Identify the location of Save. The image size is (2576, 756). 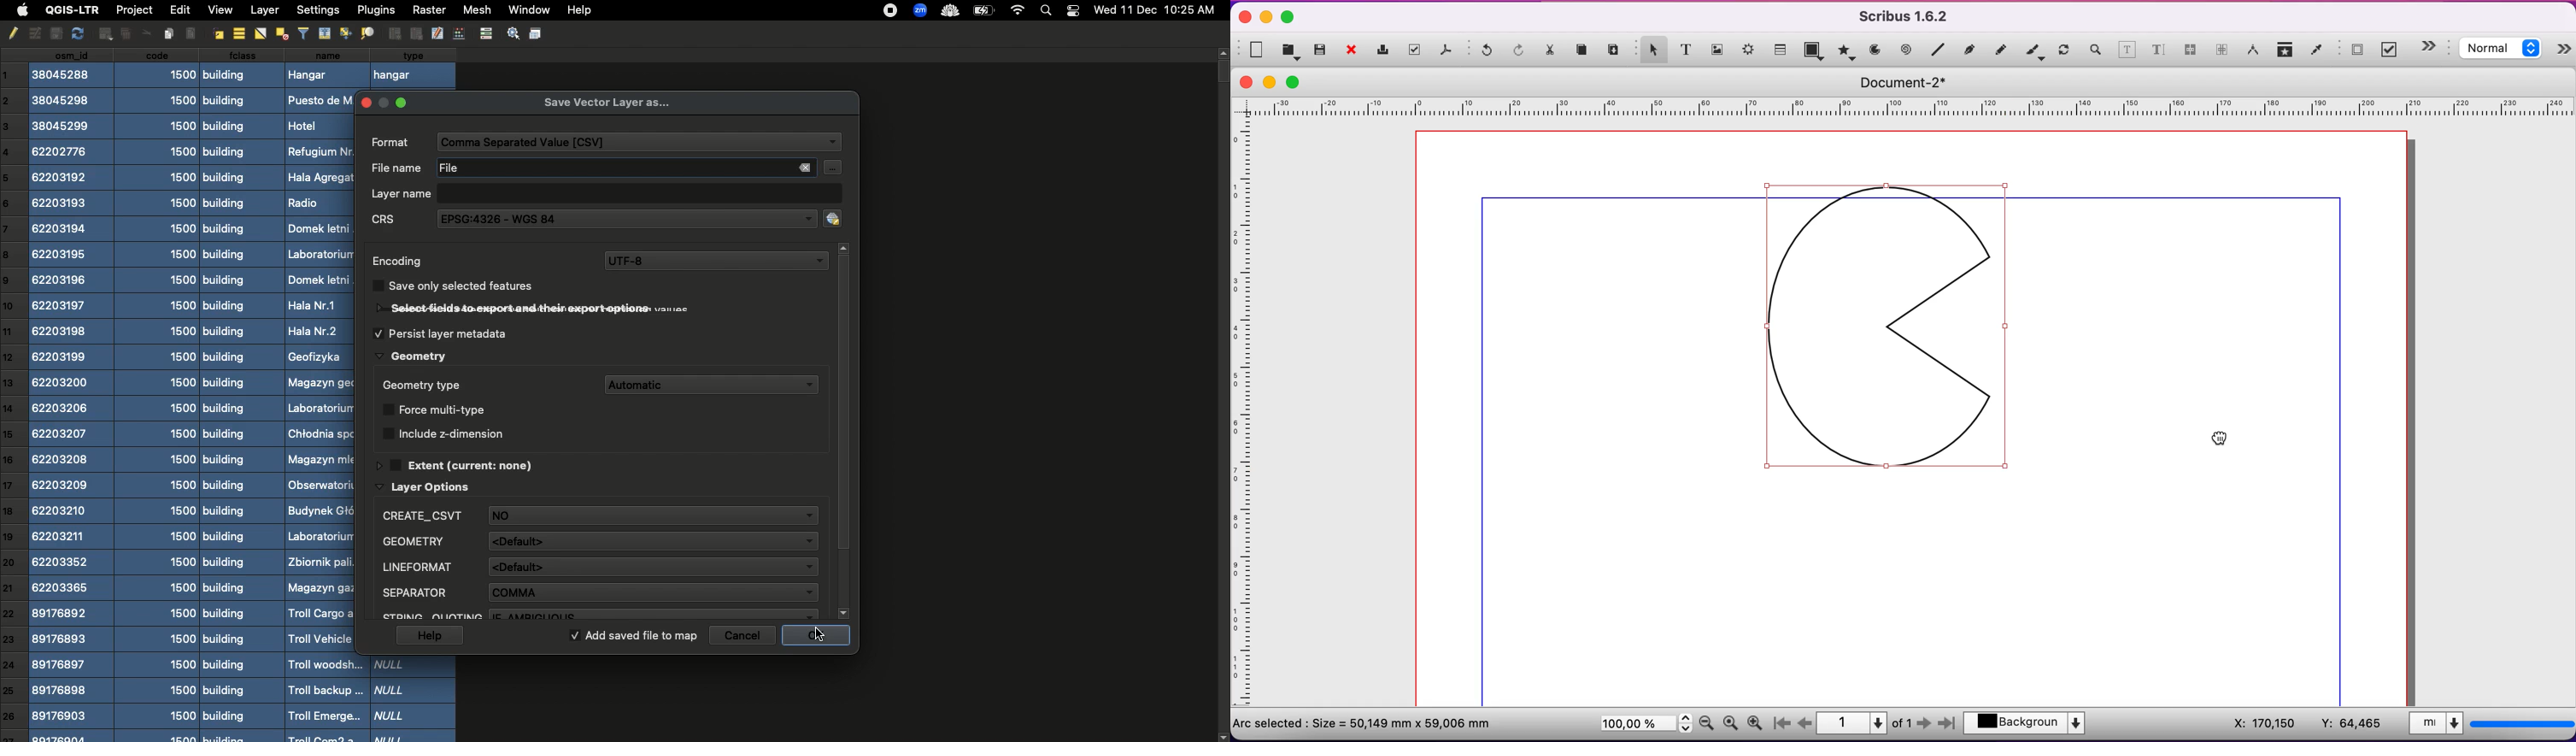
(537, 33).